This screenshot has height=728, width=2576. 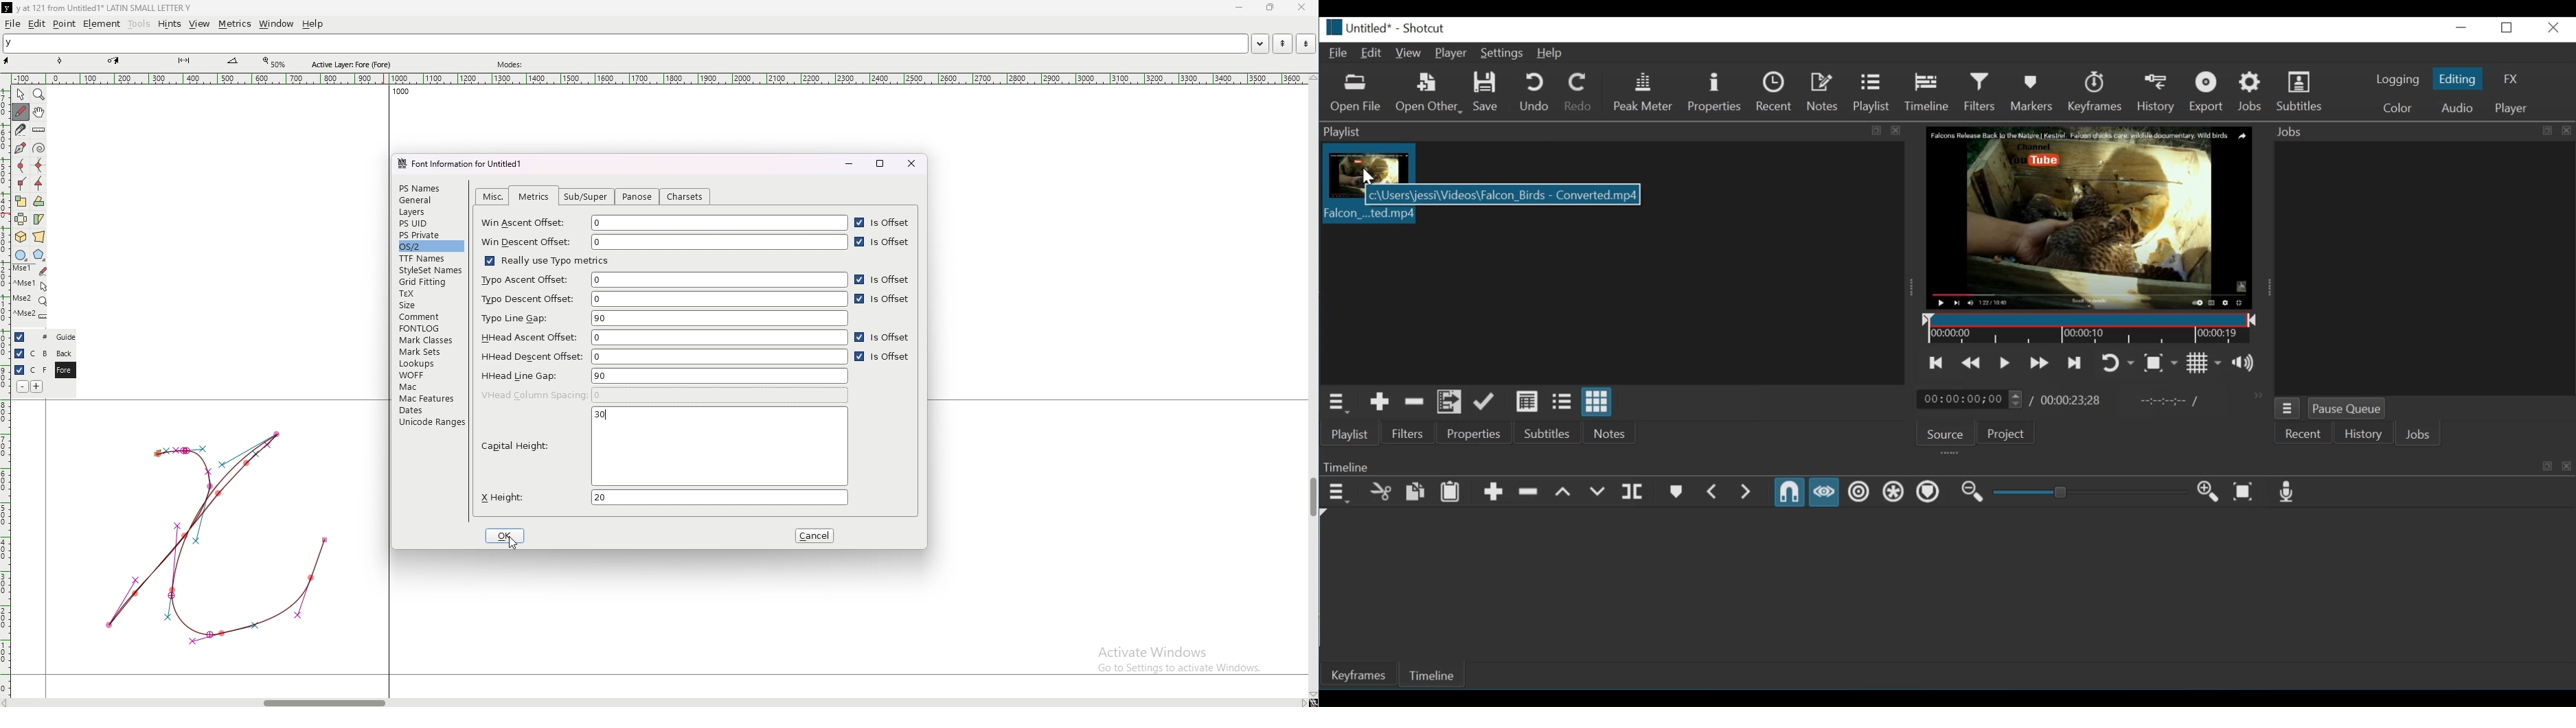 I want to click on edit, so click(x=37, y=24).